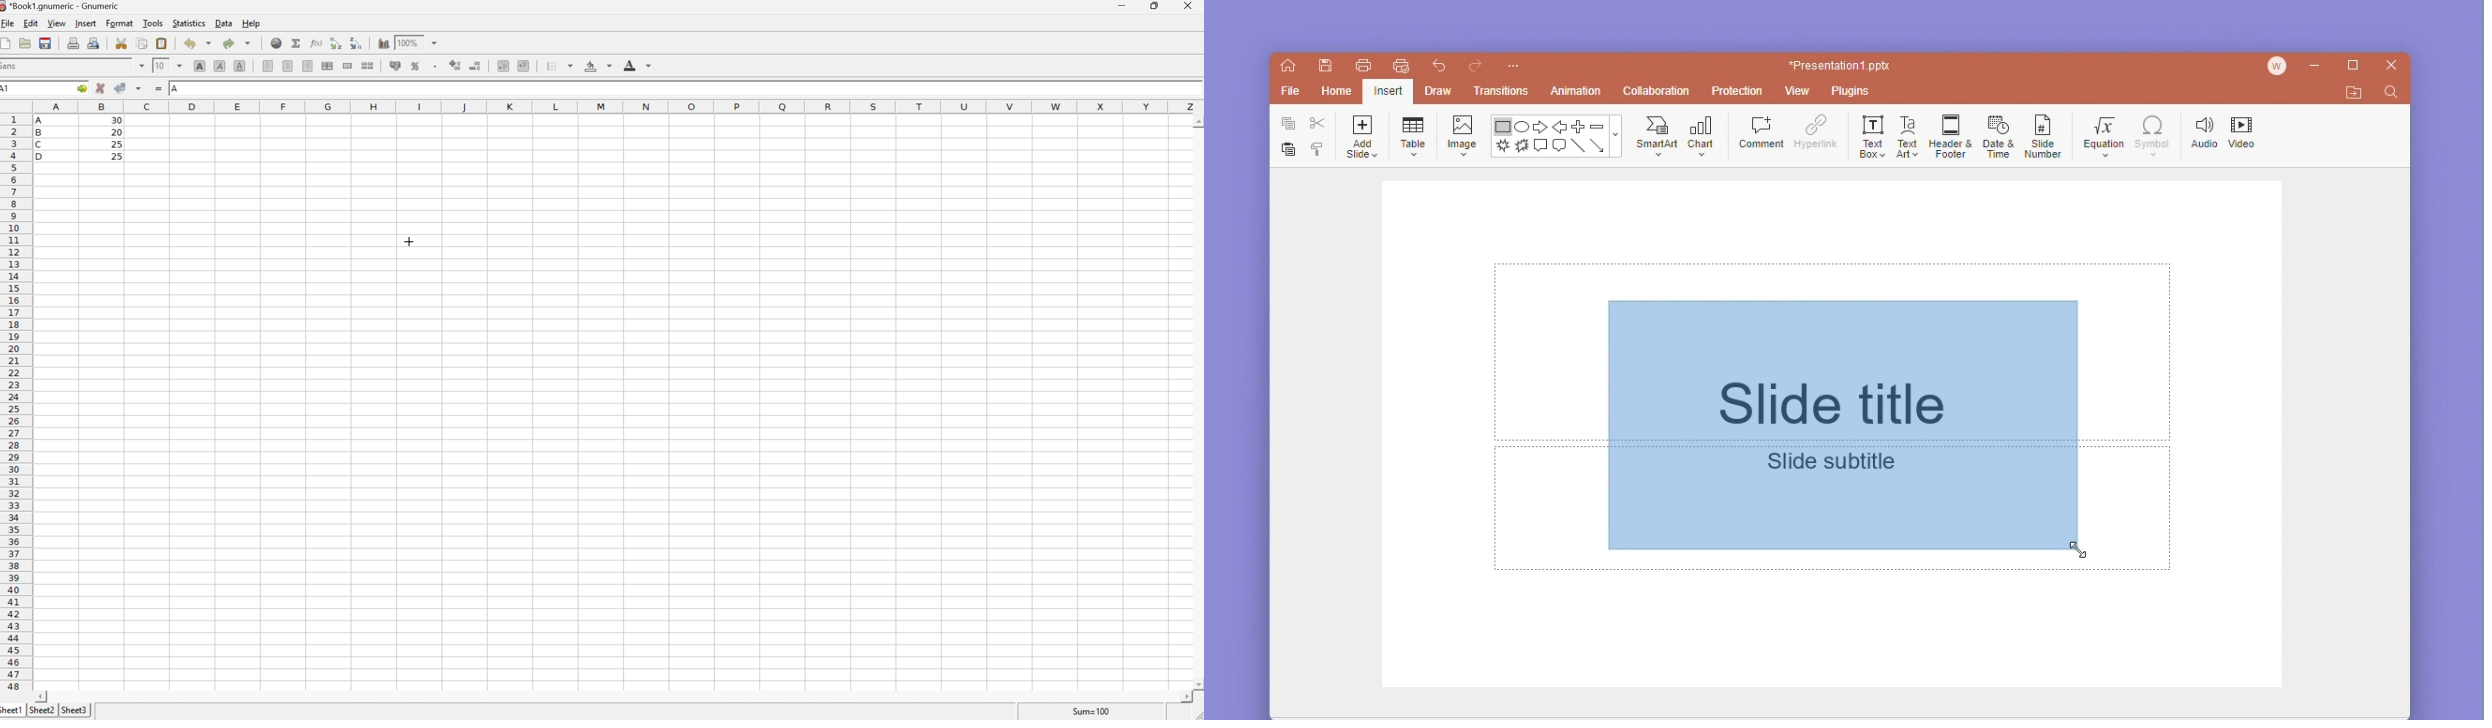 This screenshot has width=2492, height=728. I want to click on quick print, so click(1398, 66).